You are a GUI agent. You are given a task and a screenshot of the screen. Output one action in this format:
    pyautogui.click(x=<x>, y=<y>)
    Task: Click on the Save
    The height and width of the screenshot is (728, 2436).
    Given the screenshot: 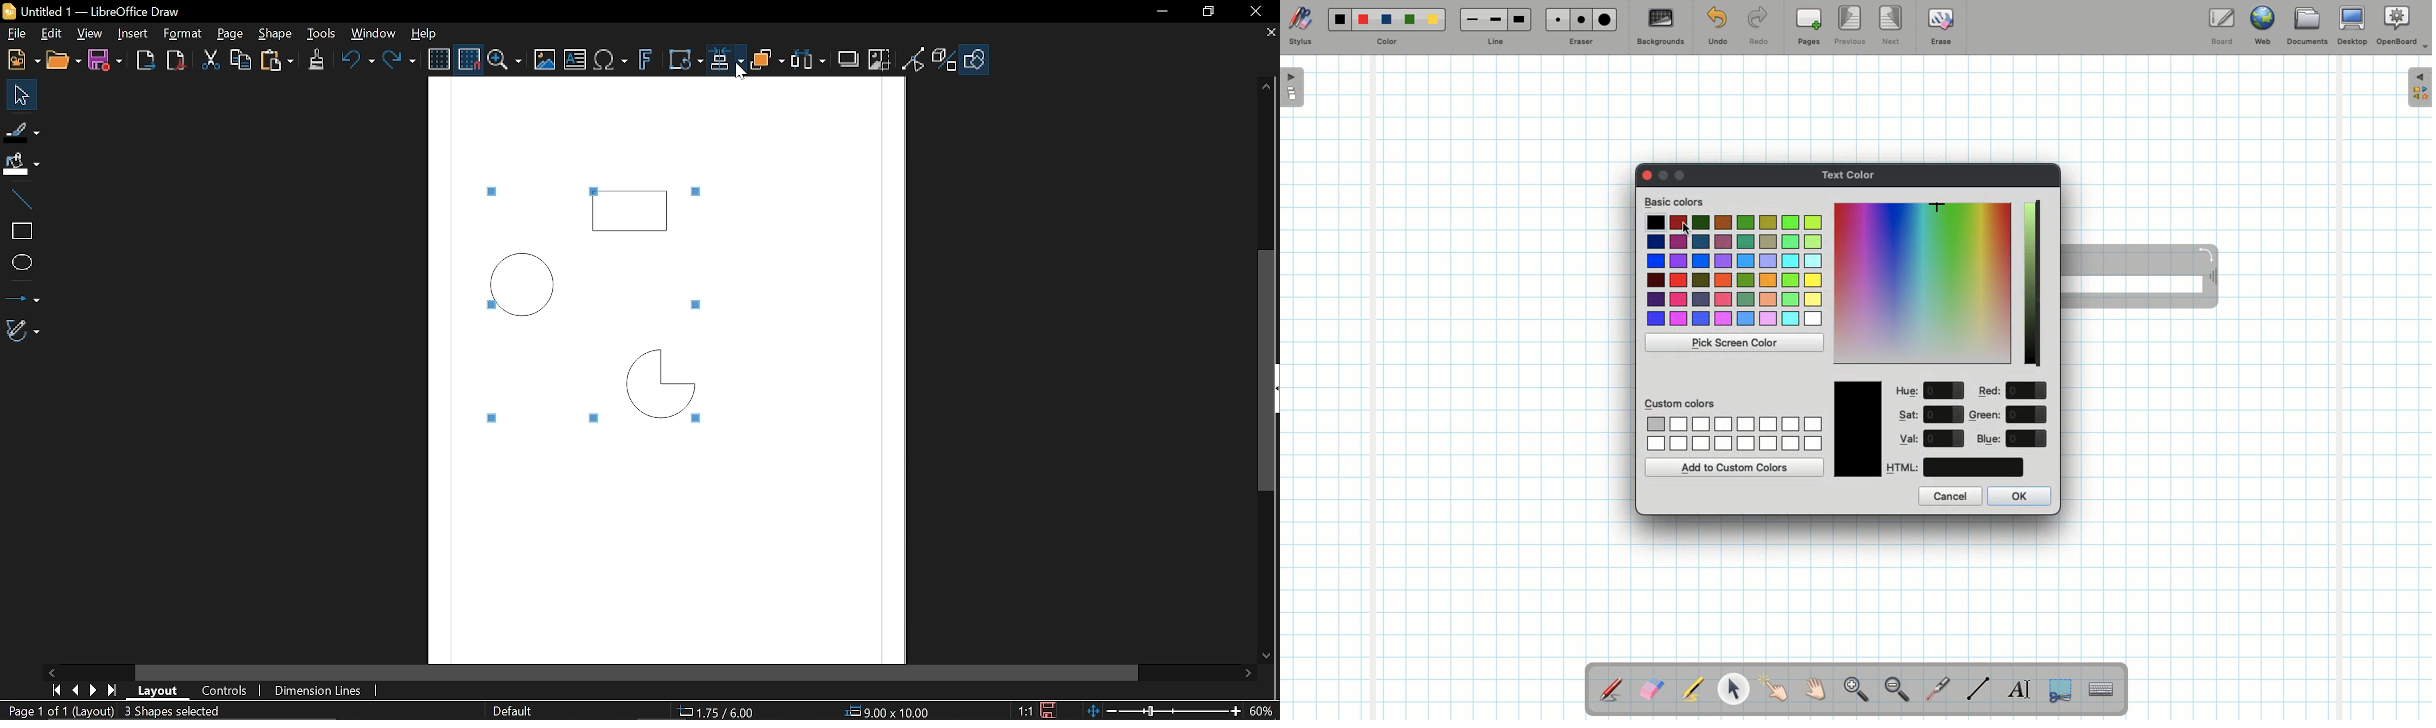 What is the action you would take?
    pyautogui.click(x=106, y=60)
    